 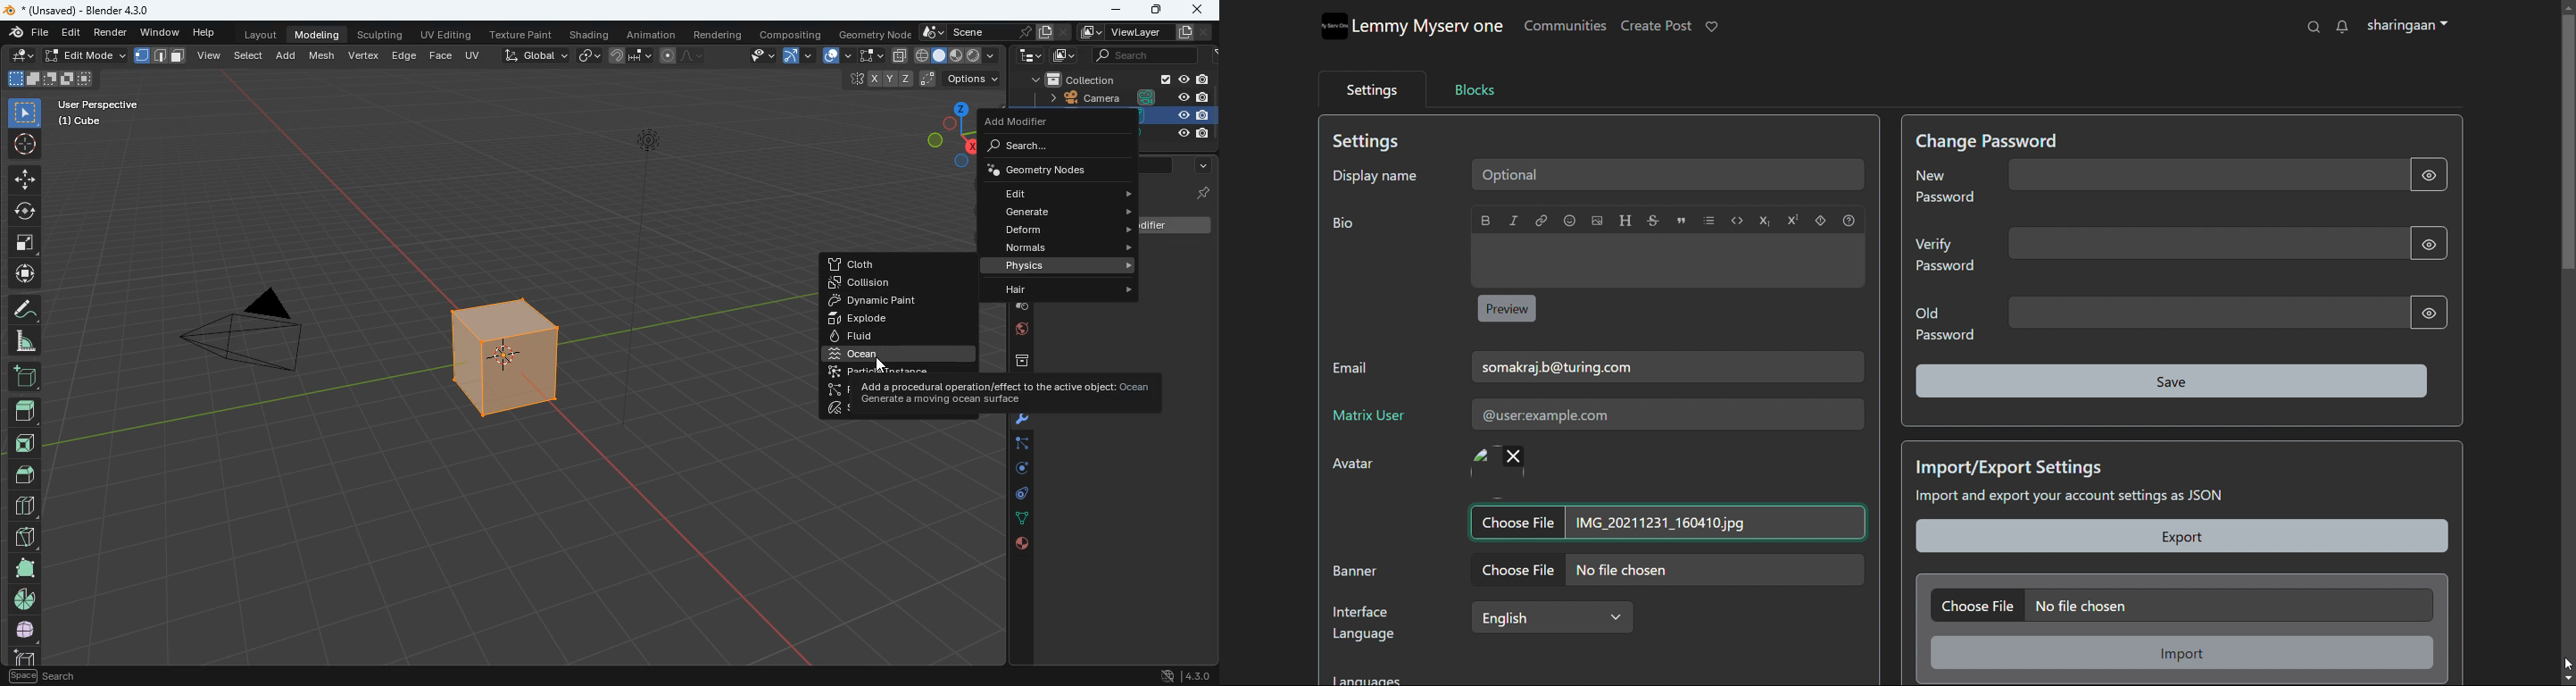 I want to click on rotation, so click(x=1015, y=470).